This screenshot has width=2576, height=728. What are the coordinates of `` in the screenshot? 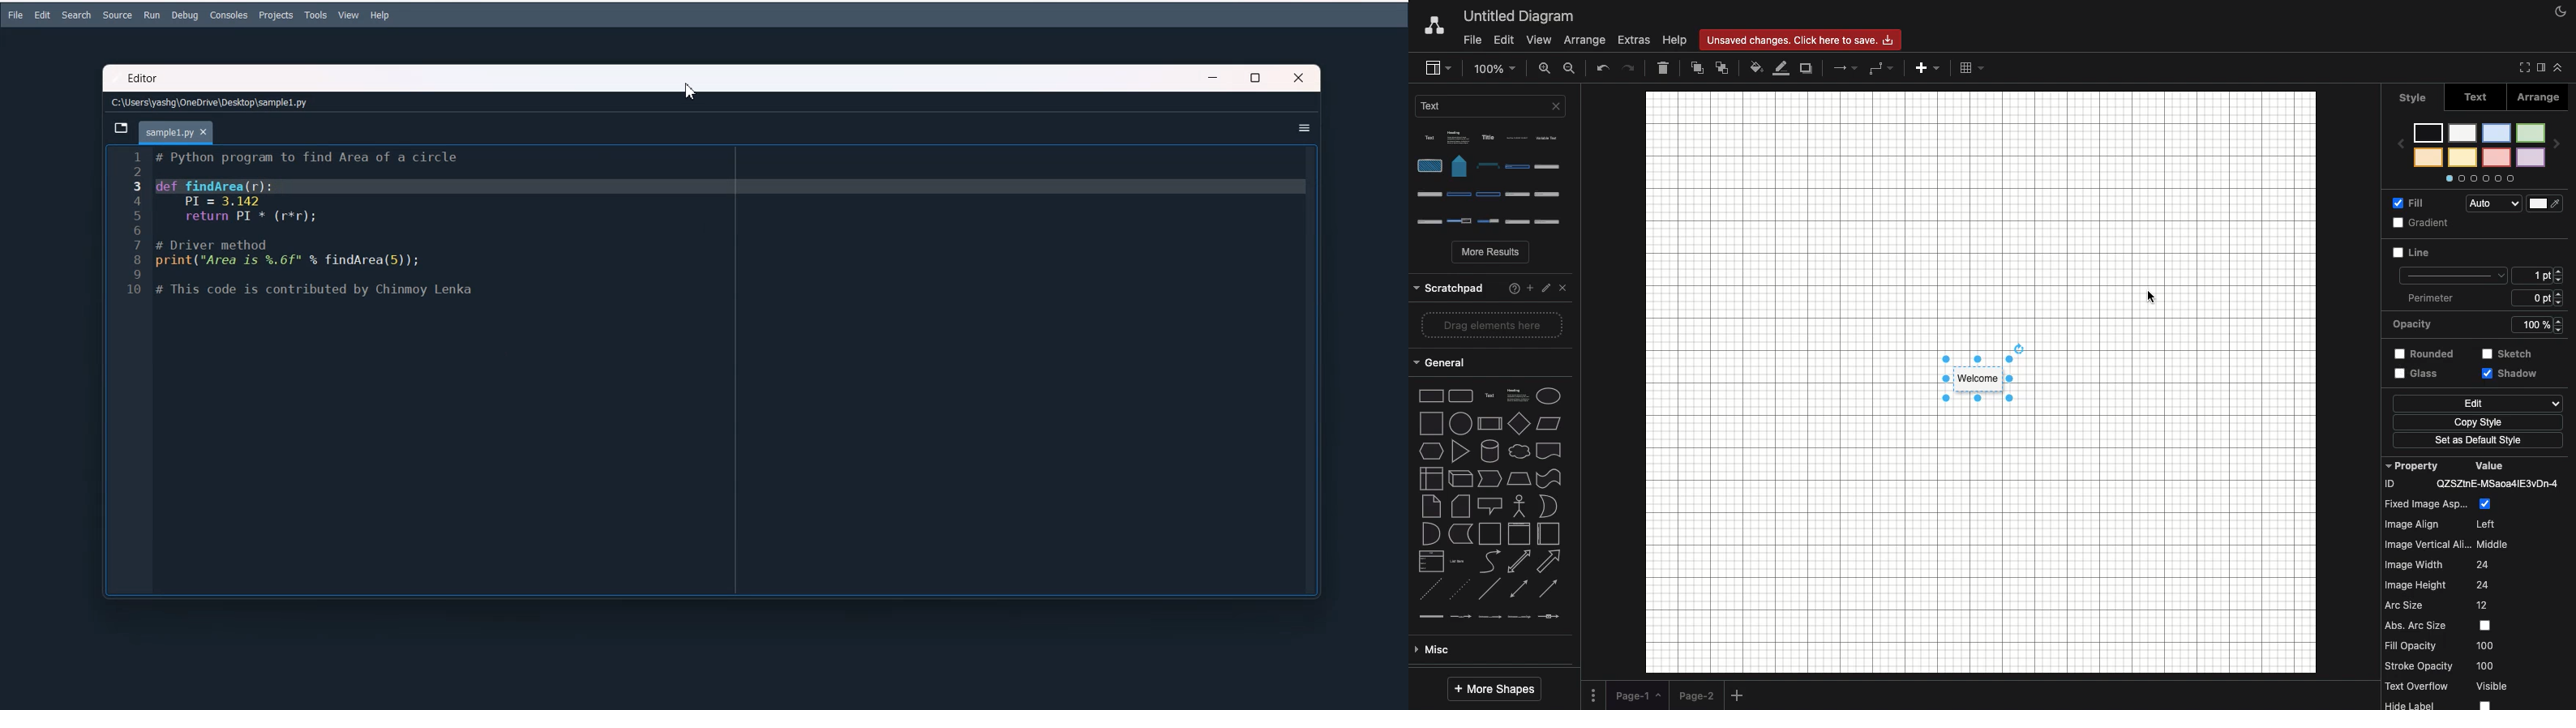 It's located at (2517, 353).